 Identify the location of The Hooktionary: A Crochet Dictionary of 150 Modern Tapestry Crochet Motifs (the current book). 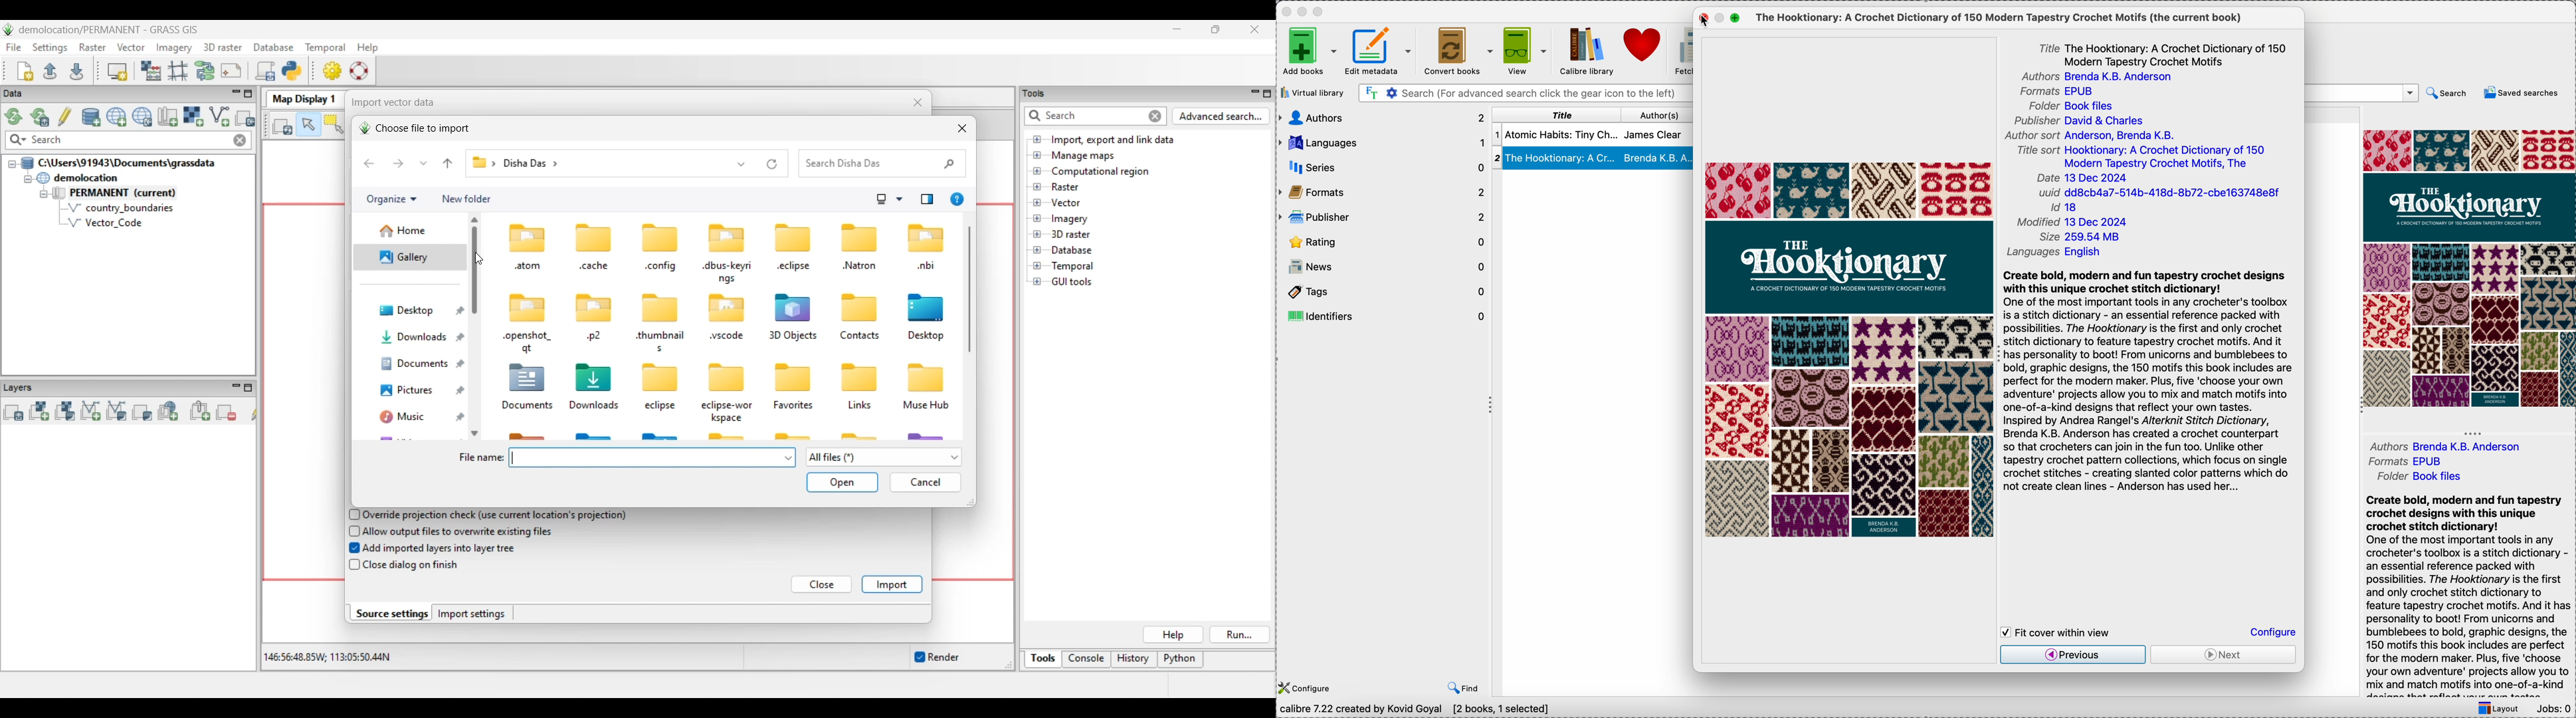
(1996, 18).